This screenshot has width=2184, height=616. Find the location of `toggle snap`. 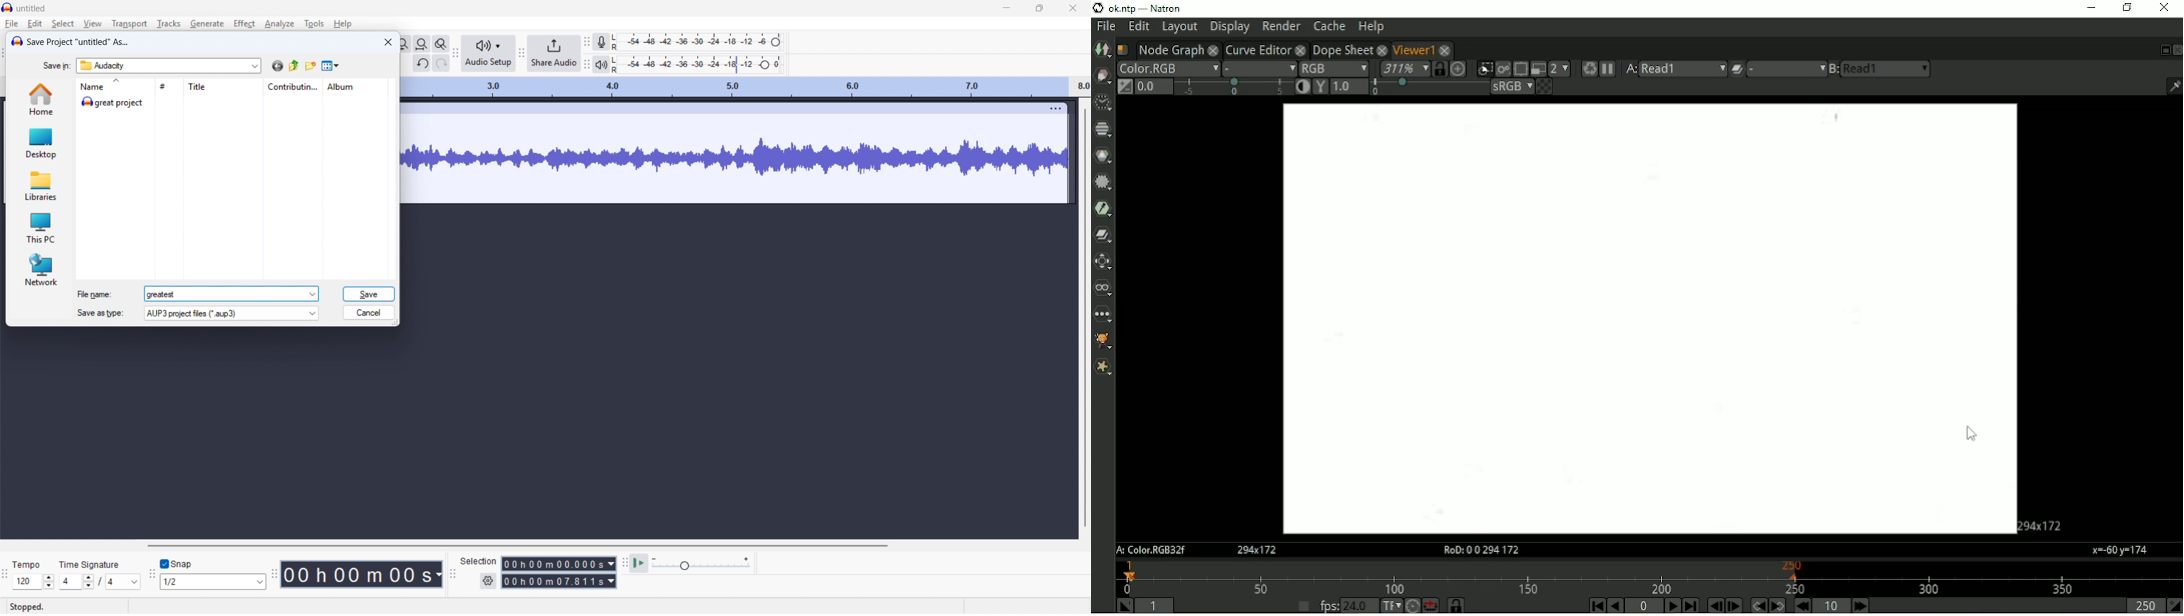

toggle snap is located at coordinates (177, 563).